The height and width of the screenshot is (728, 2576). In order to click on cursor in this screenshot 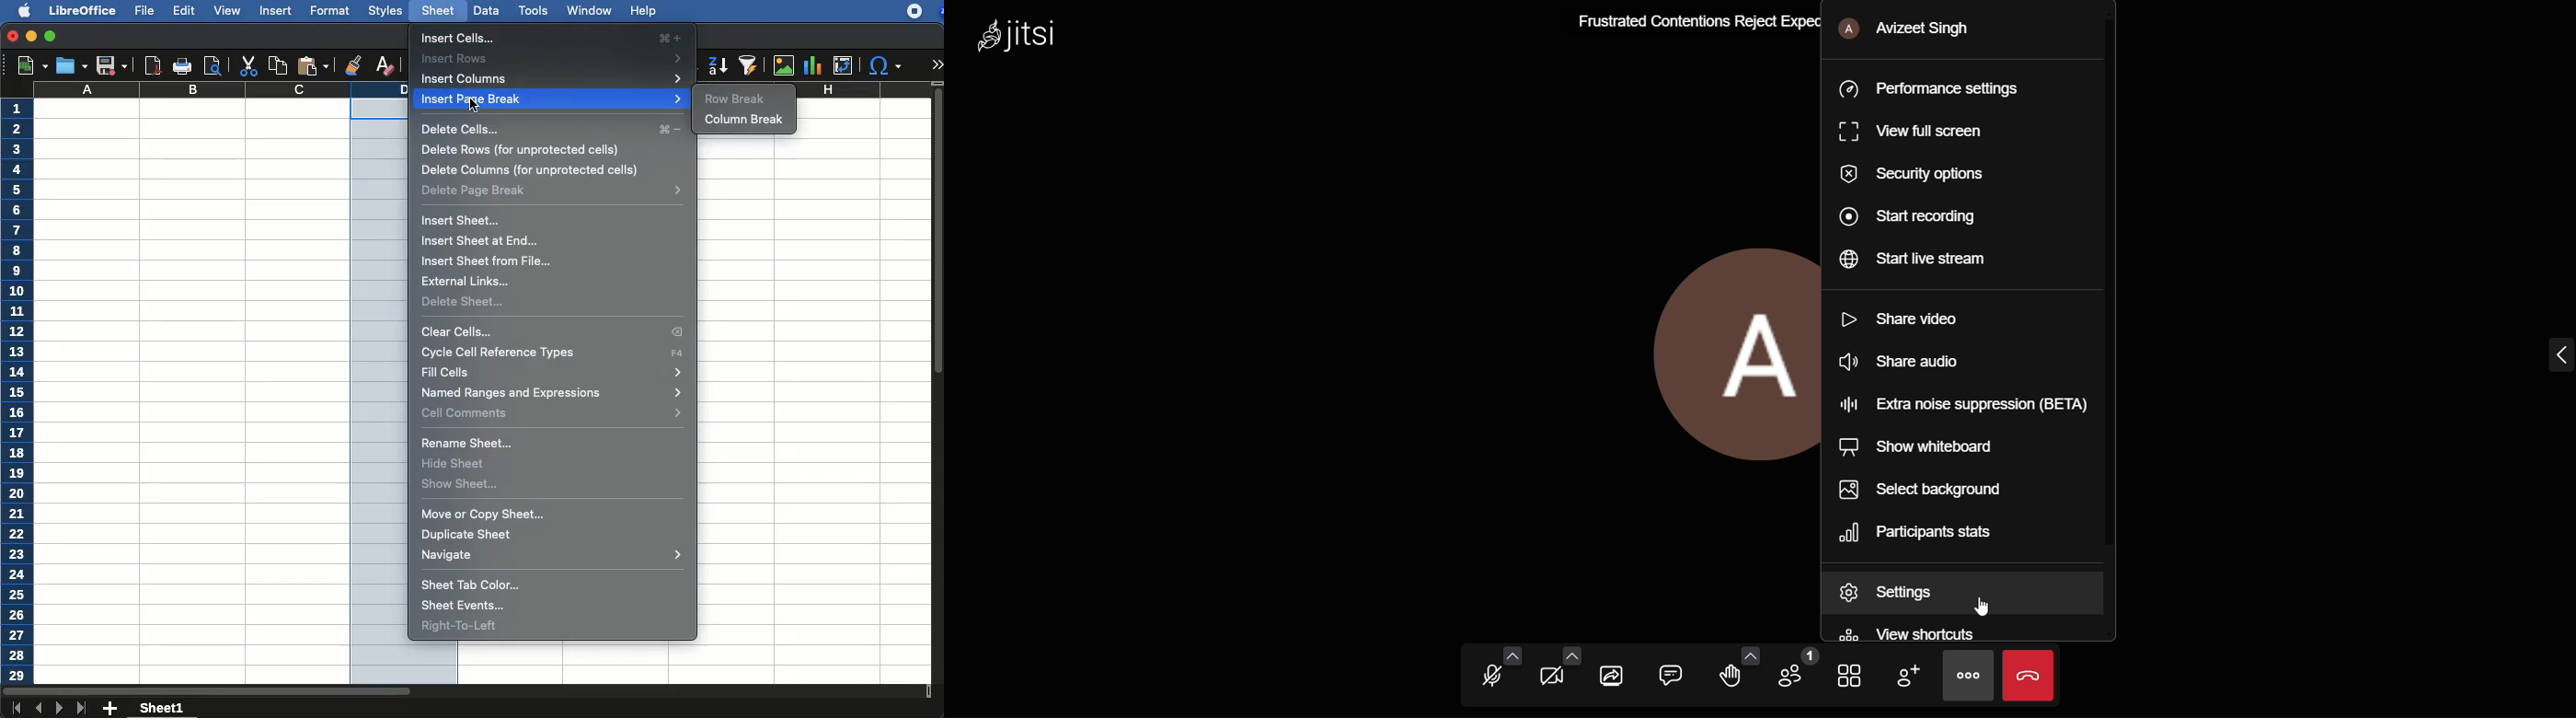, I will do `click(1993, 604)`.